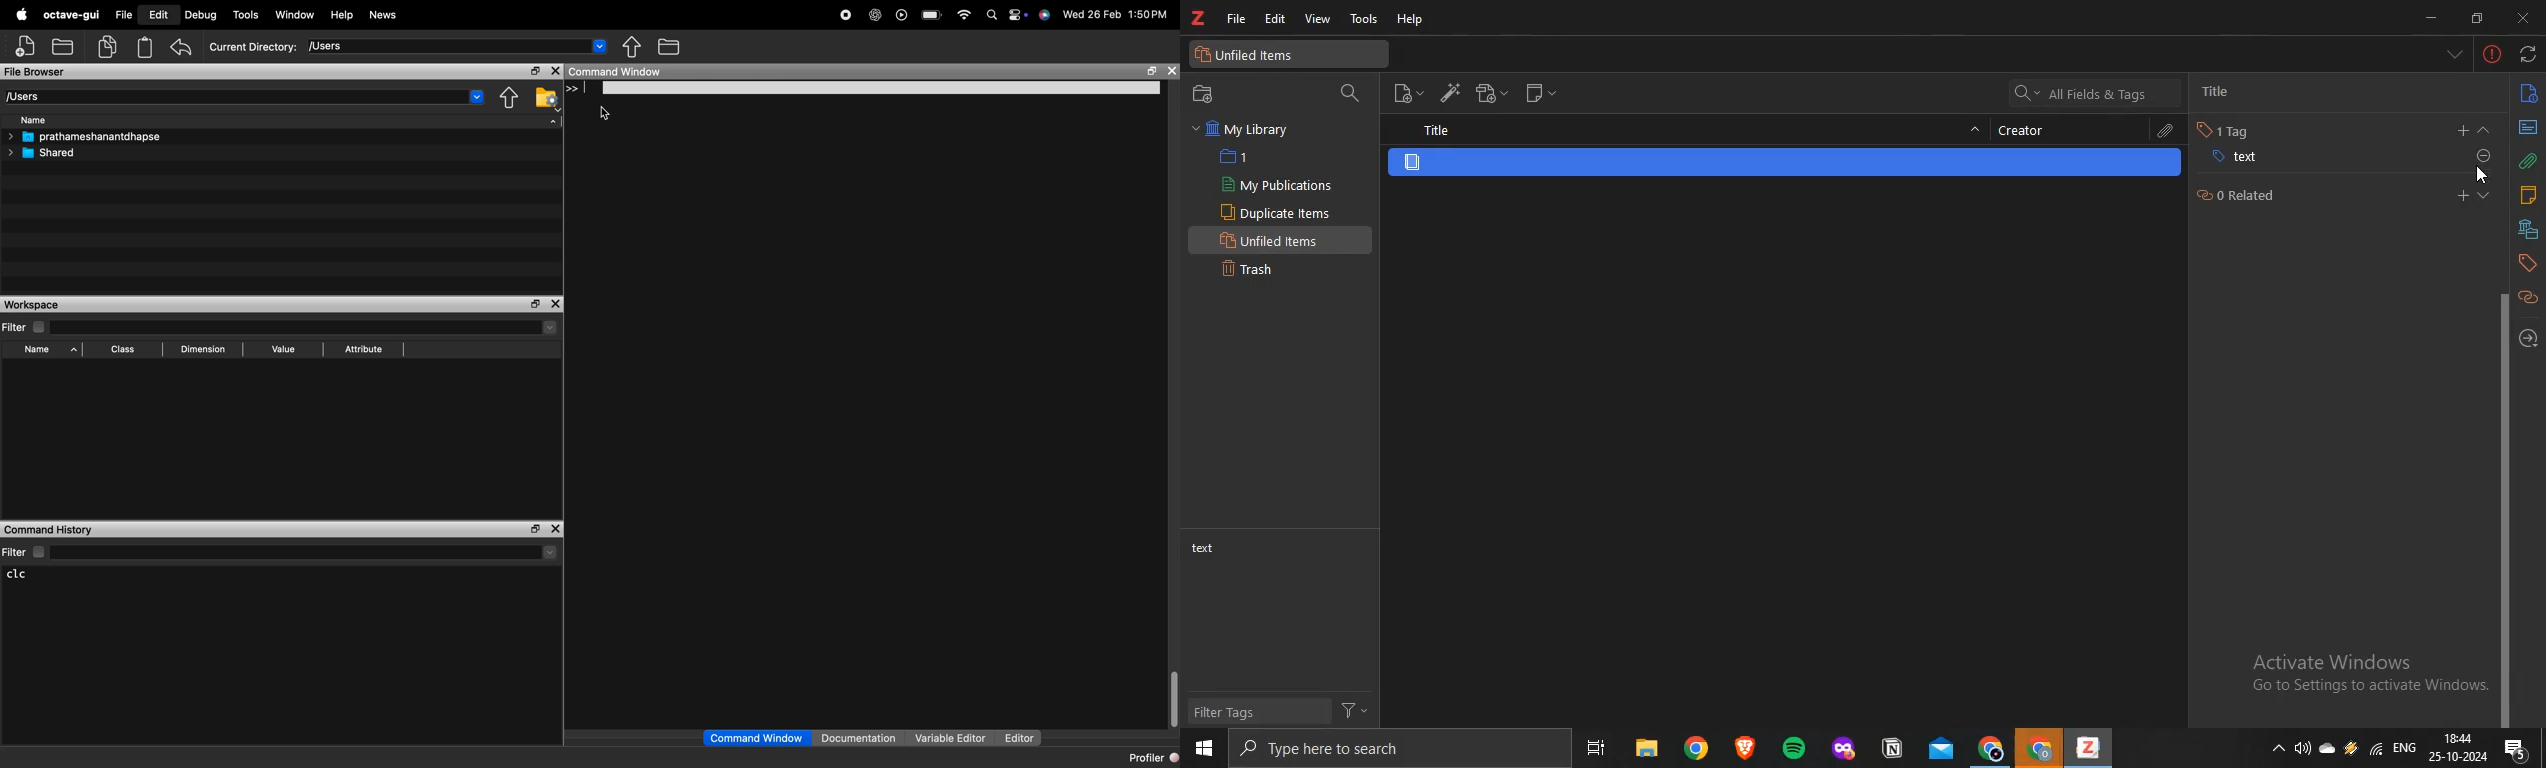 The height and width of the screenshot is (784, 2548). Describe the element at coordinates (2219, 92) in the screenshot. I see `title` at that location.